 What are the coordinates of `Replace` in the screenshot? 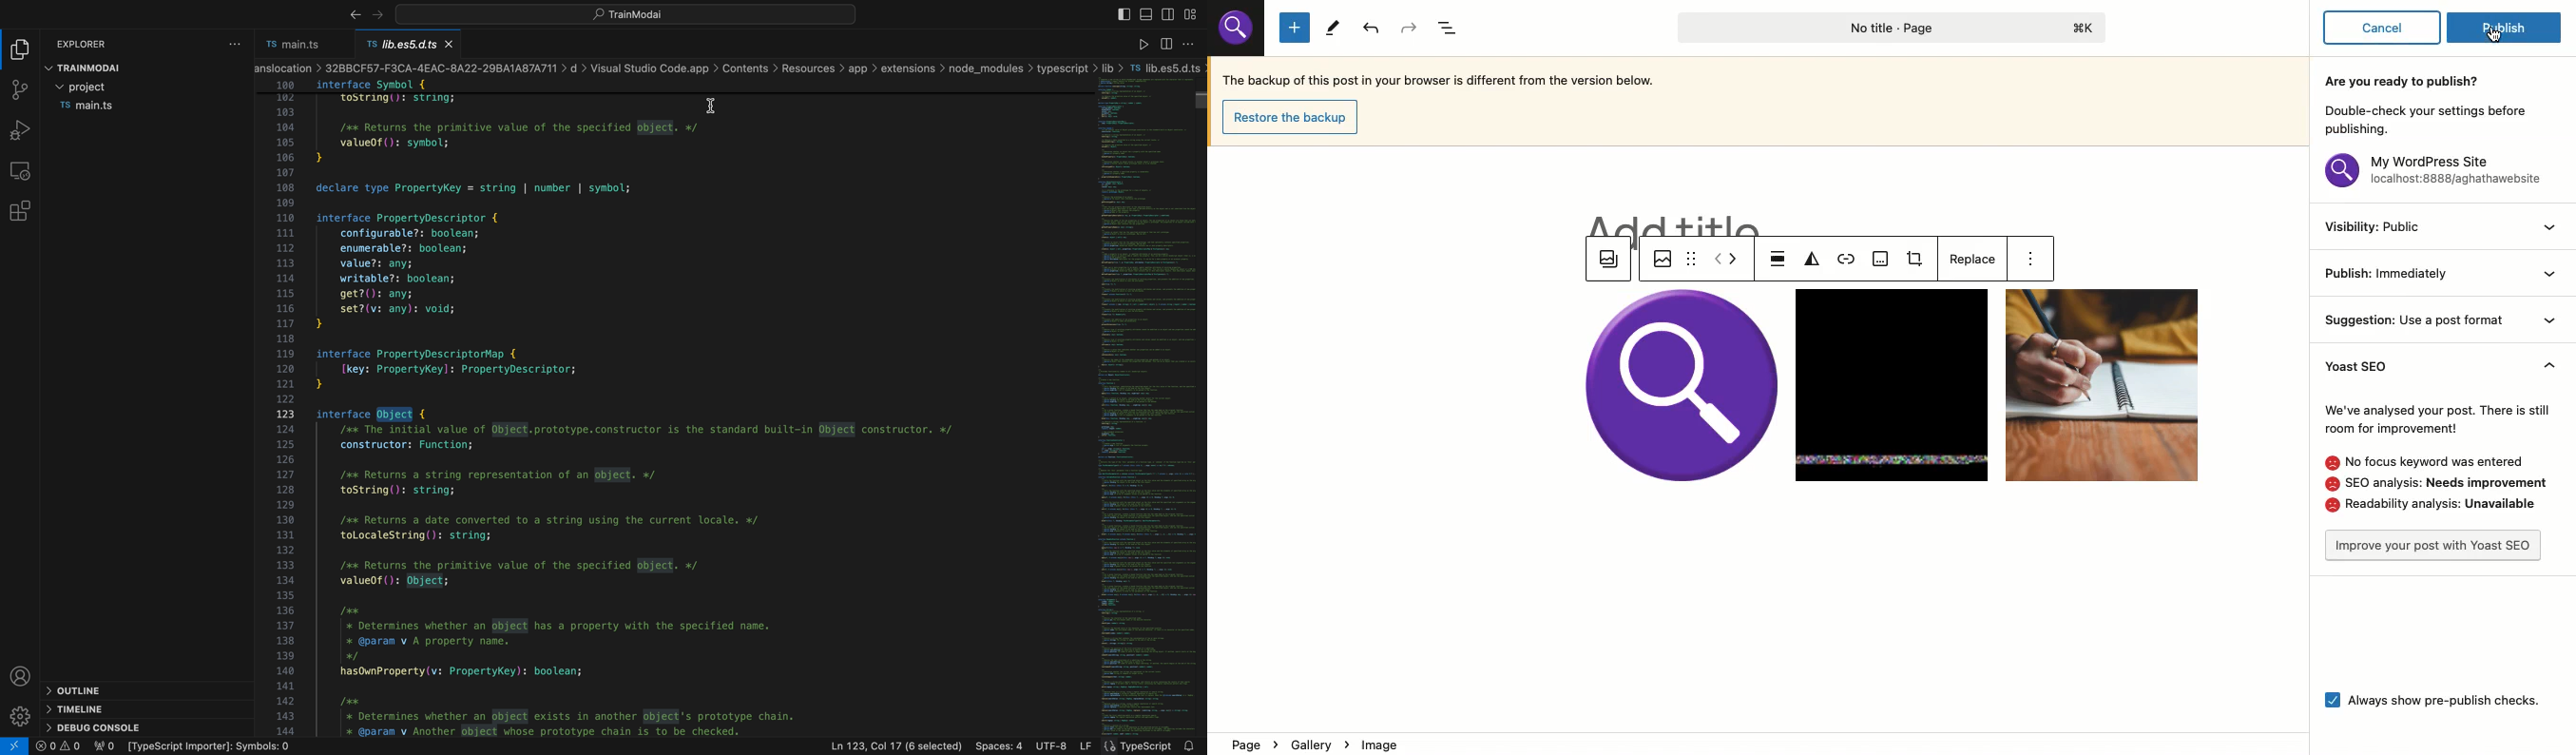 It's located at (1970, 259).